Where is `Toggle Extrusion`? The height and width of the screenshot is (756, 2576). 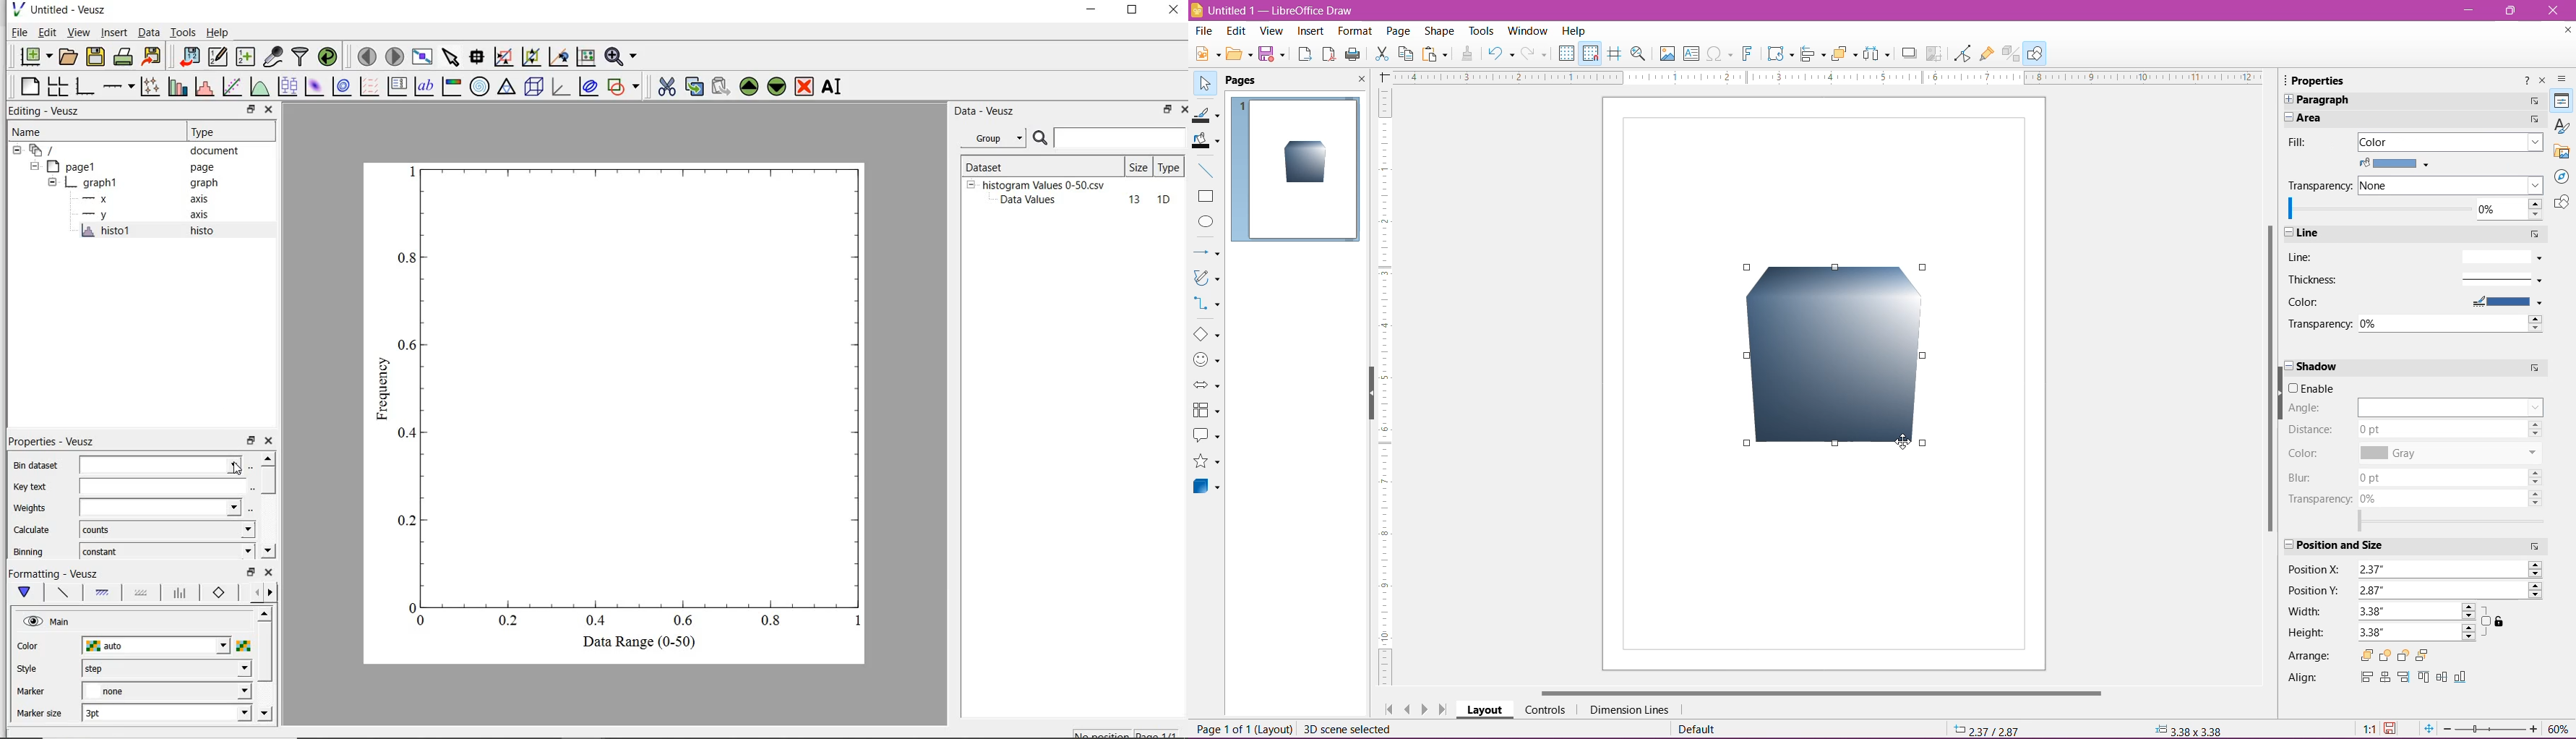 Toggle Extrusion is located at coordinates (2012, 54).